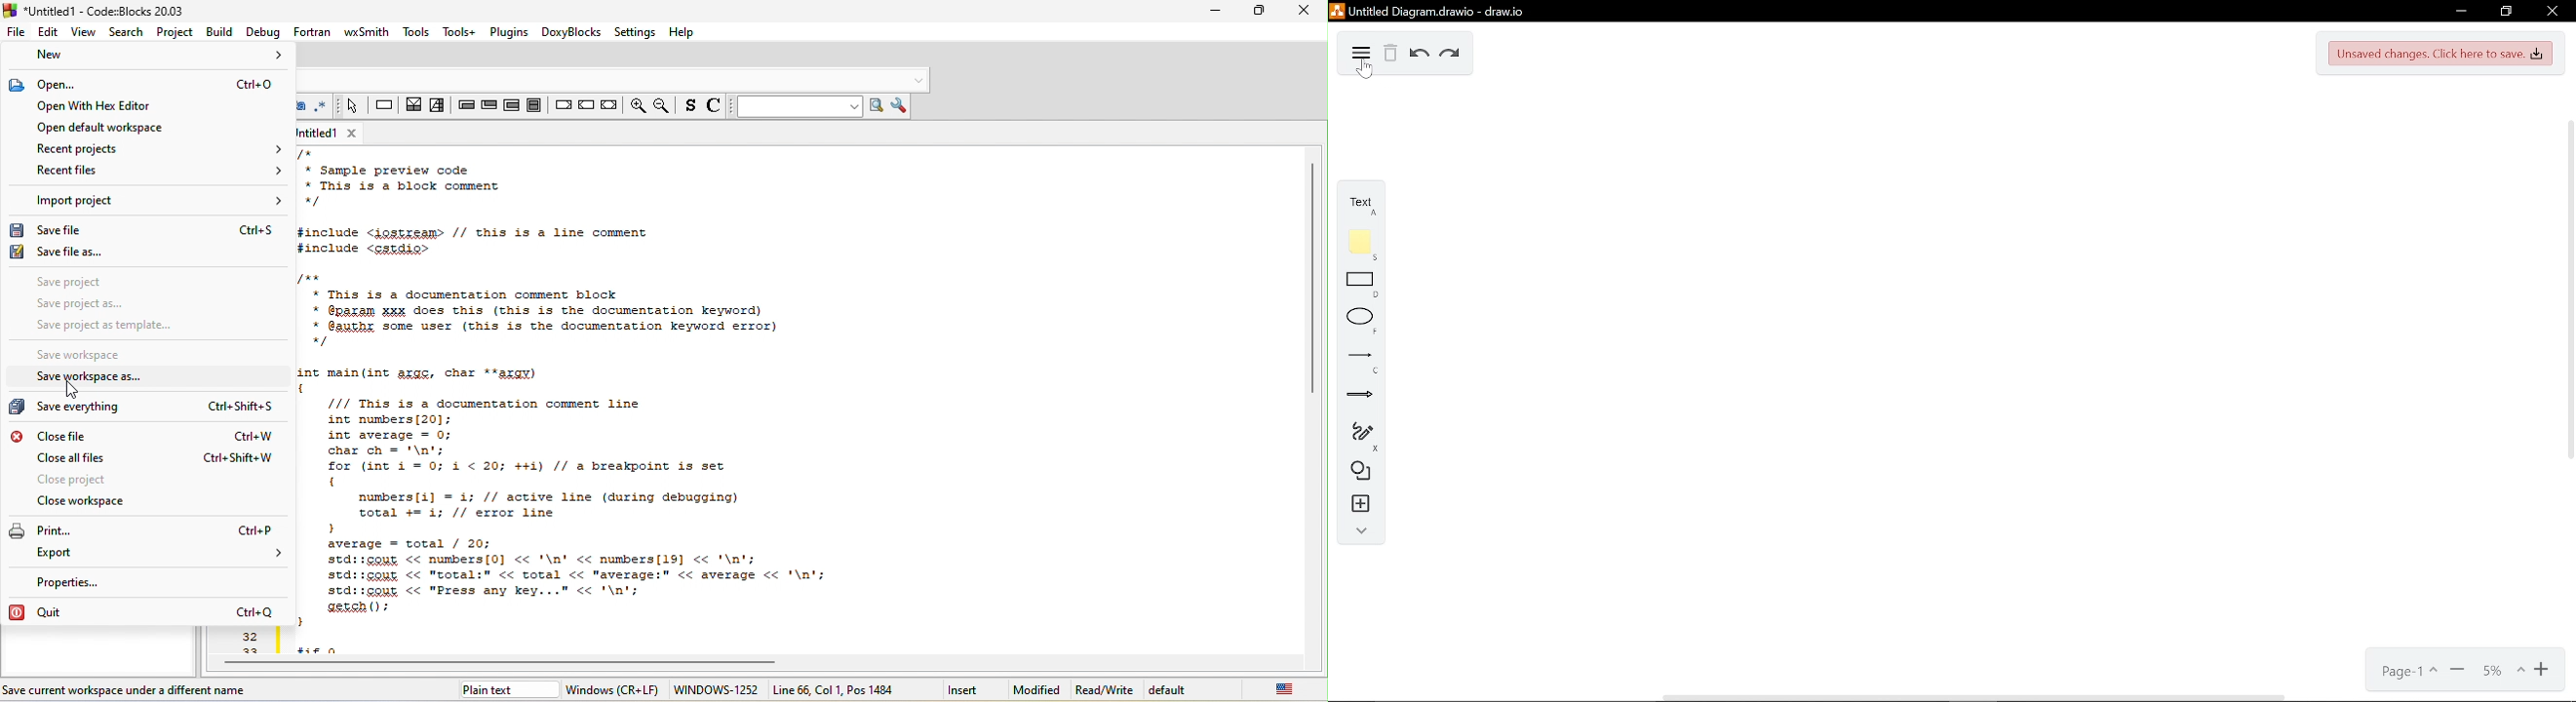 The height and width of the screenshot is (728, 2576). I want to click on new, so click(149, 57).